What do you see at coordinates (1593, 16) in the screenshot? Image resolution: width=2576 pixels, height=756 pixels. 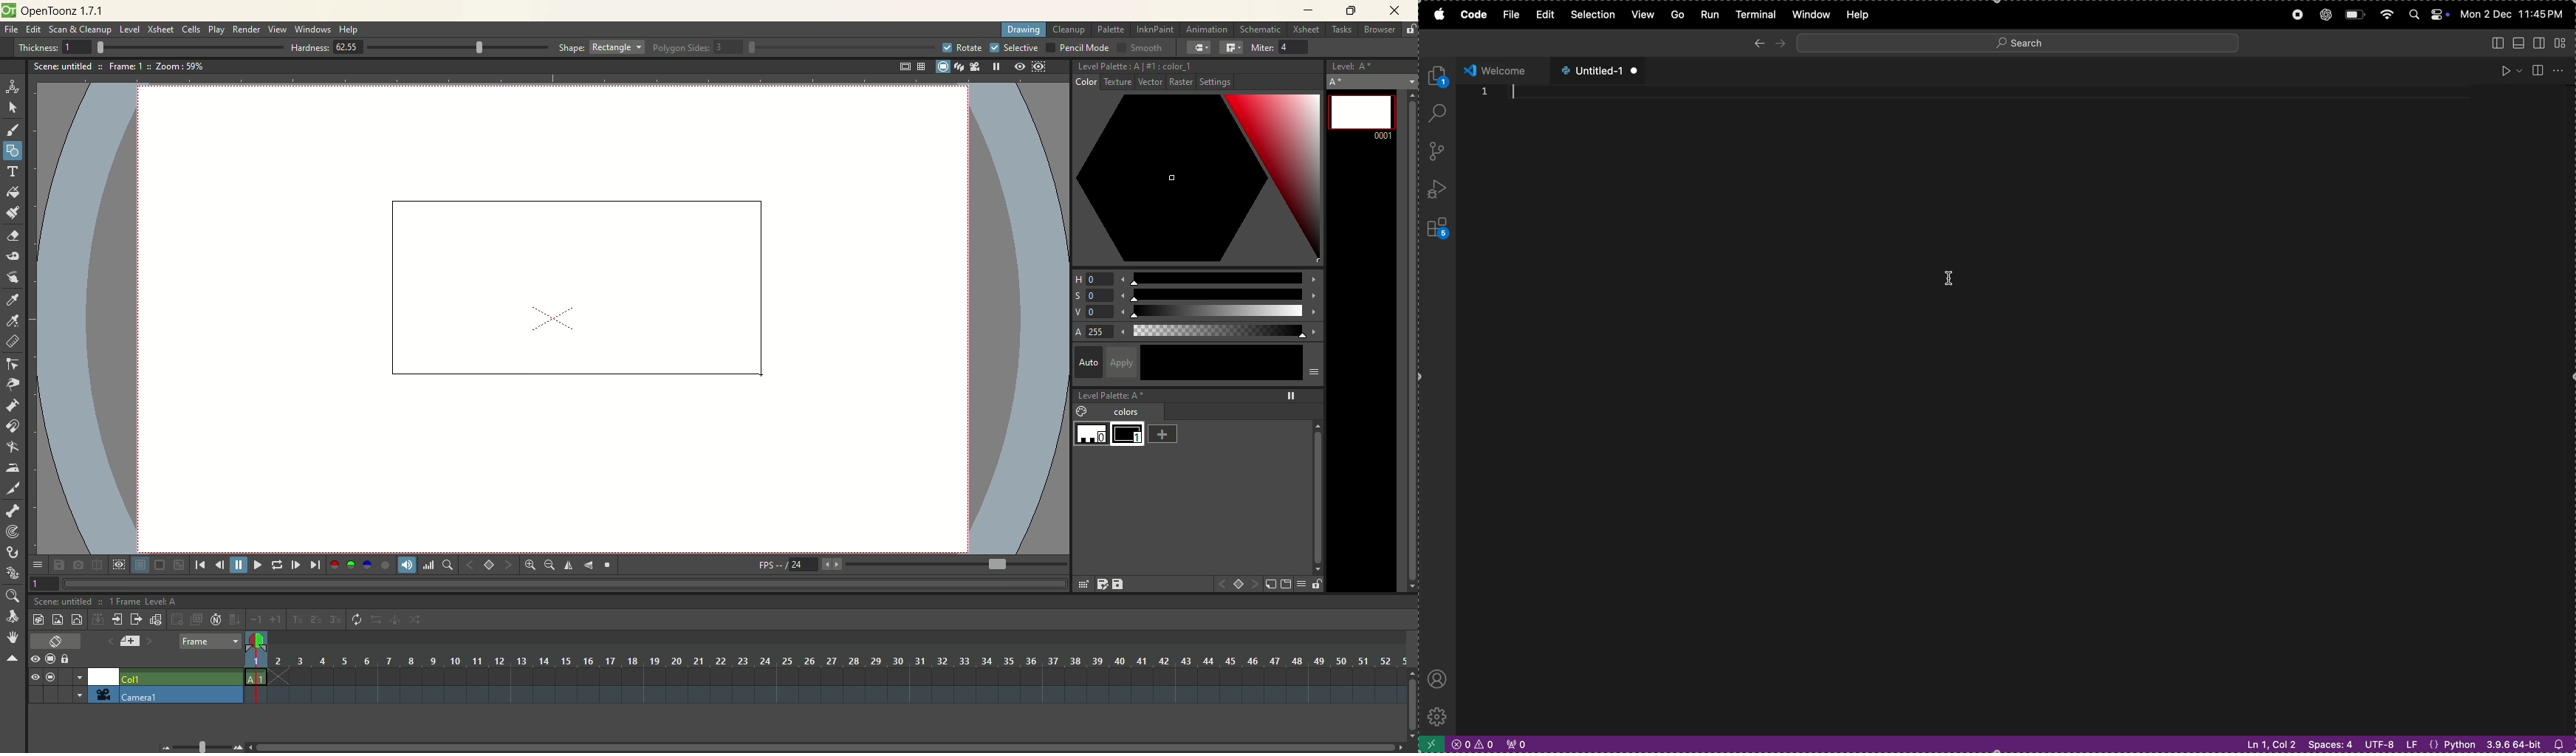 I see `selection` at bounding box center [1593, 16].